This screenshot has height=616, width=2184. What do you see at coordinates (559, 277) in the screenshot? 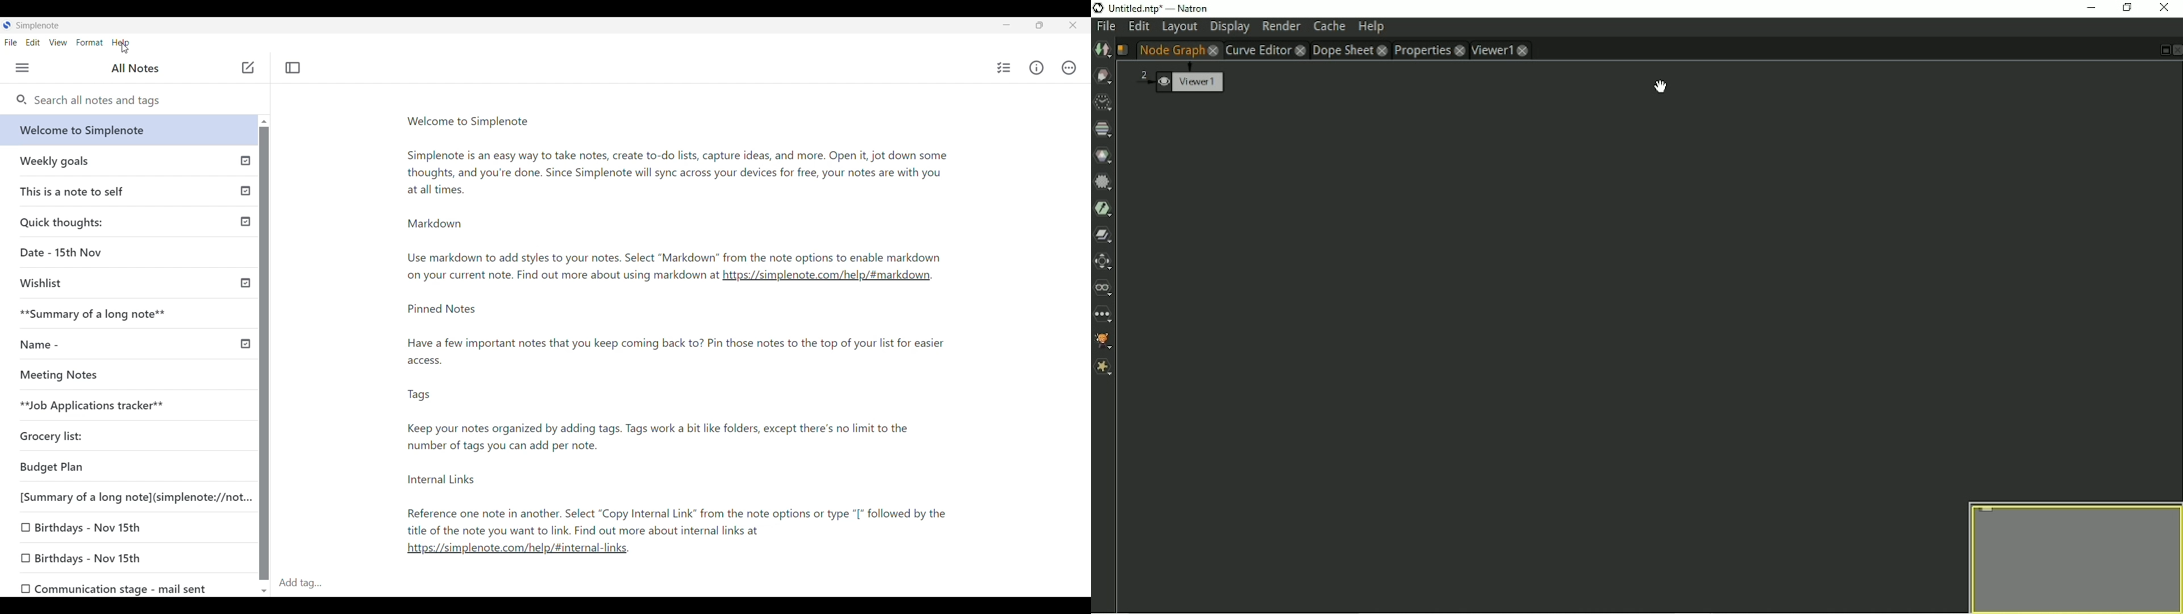
I see `Note ` at bounding box center [559, 277].